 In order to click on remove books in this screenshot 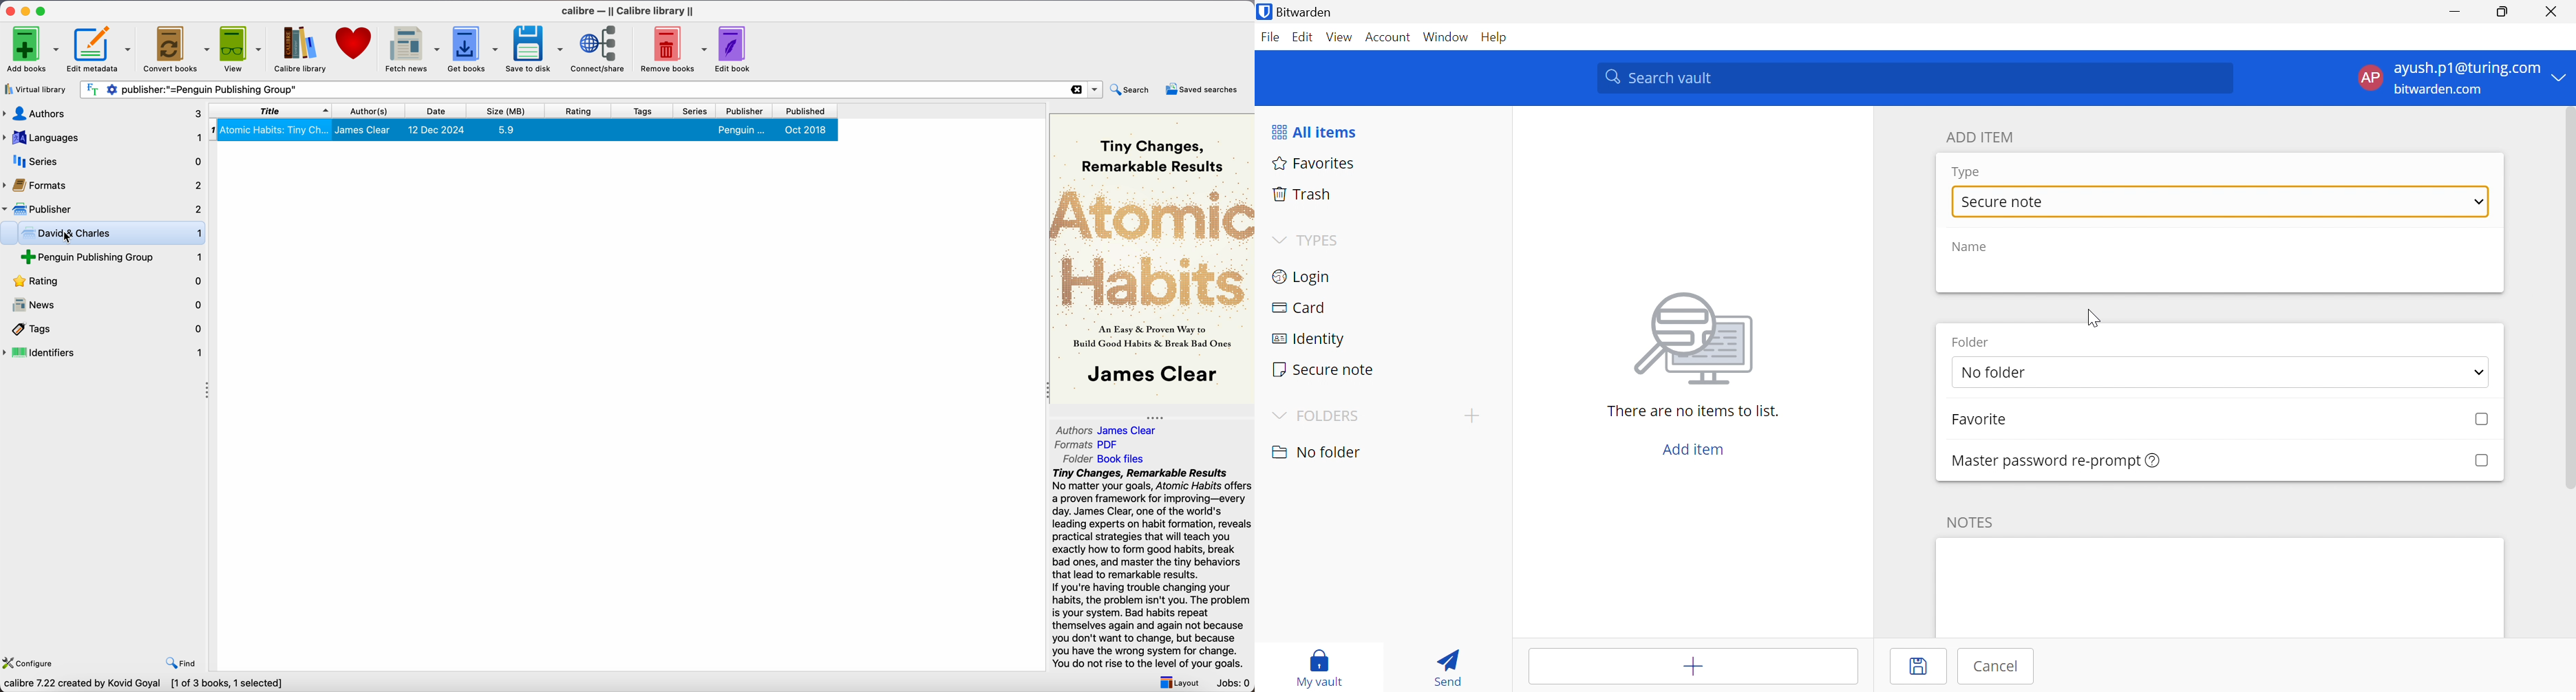, I will do `click(674, 49)`.